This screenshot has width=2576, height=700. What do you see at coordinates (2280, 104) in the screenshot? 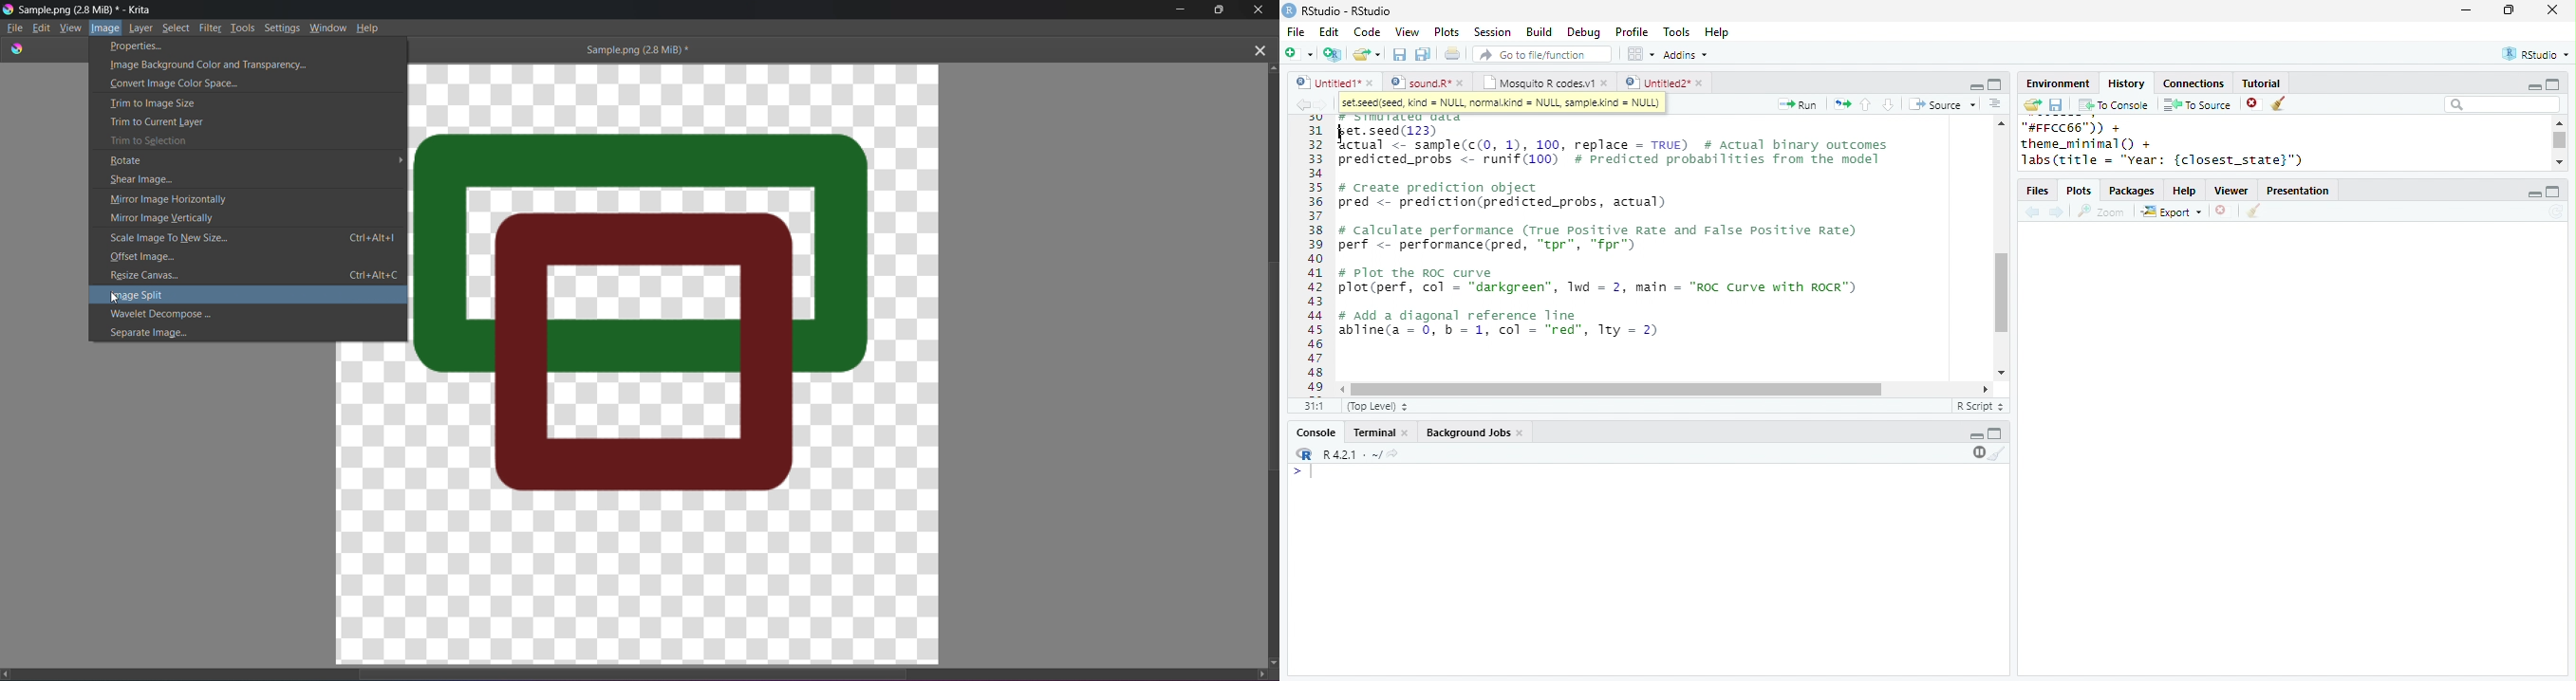
I see `clear` at bounding box center [2280, 104].